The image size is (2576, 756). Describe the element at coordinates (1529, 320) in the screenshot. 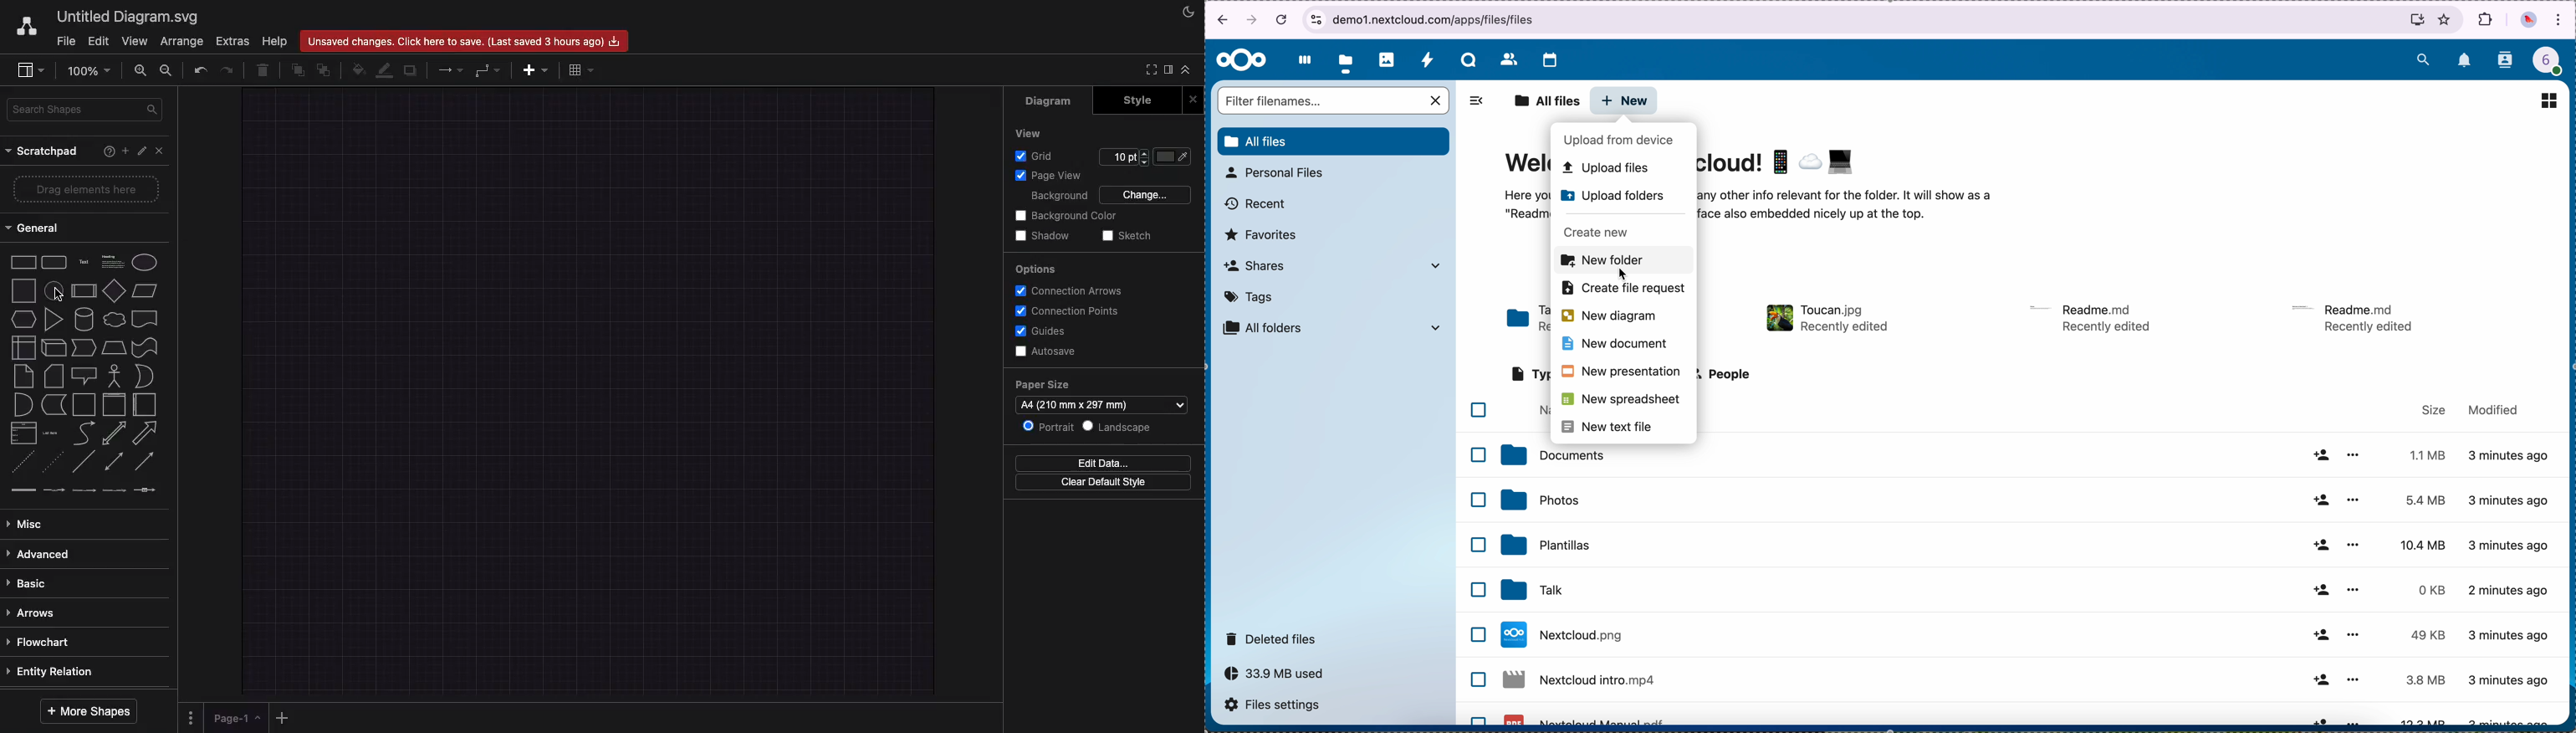

I see `talk folder` at that location.